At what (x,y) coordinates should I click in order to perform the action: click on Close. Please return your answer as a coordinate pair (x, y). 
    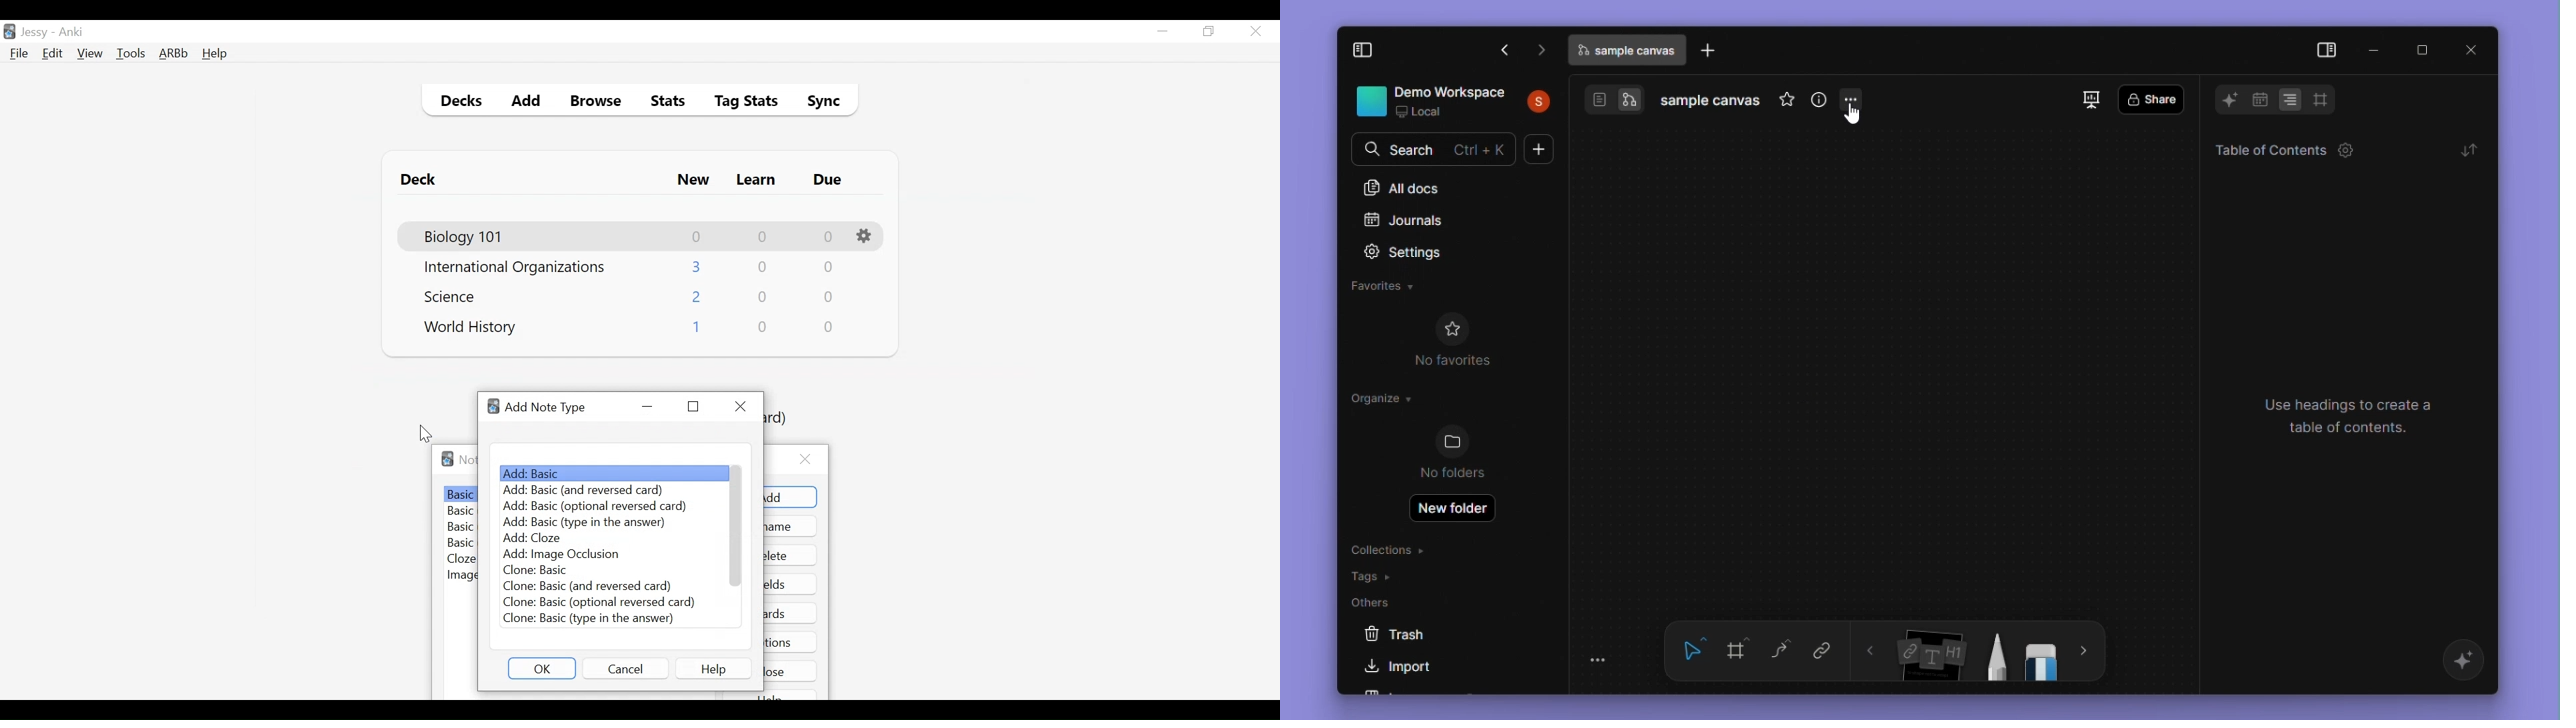
    Looking at the image, I should click on (1255, 31).